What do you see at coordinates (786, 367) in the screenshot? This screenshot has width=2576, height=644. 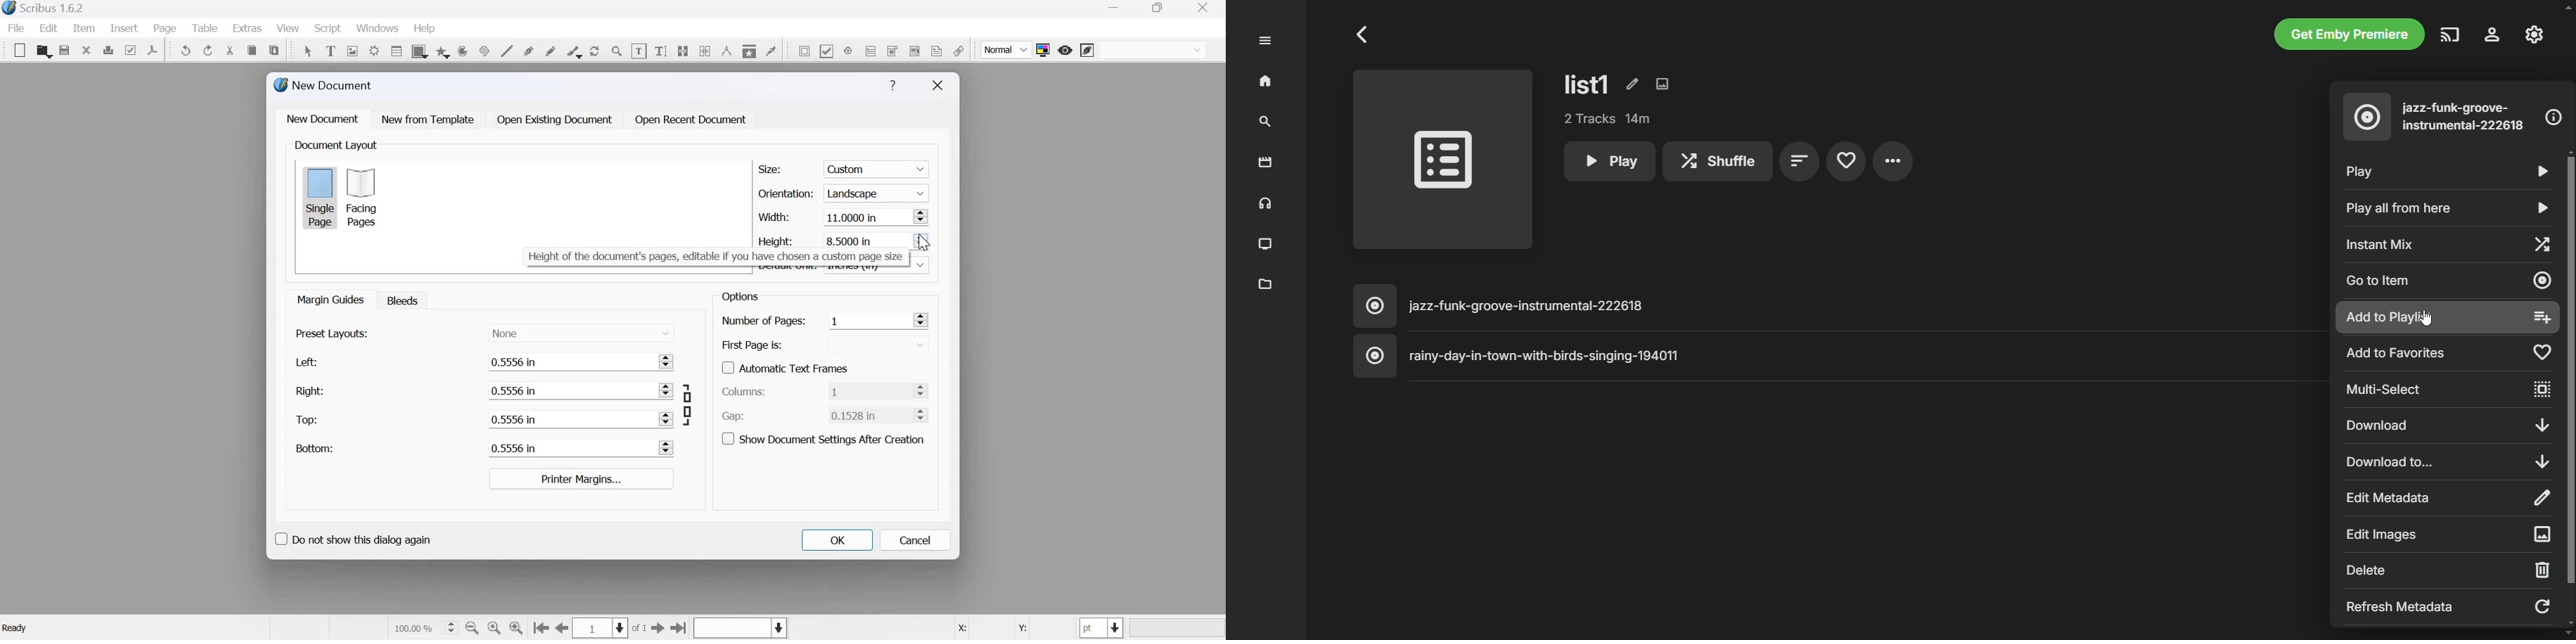 I see `Automatic Text Frames` at bounding box center [786, 367].